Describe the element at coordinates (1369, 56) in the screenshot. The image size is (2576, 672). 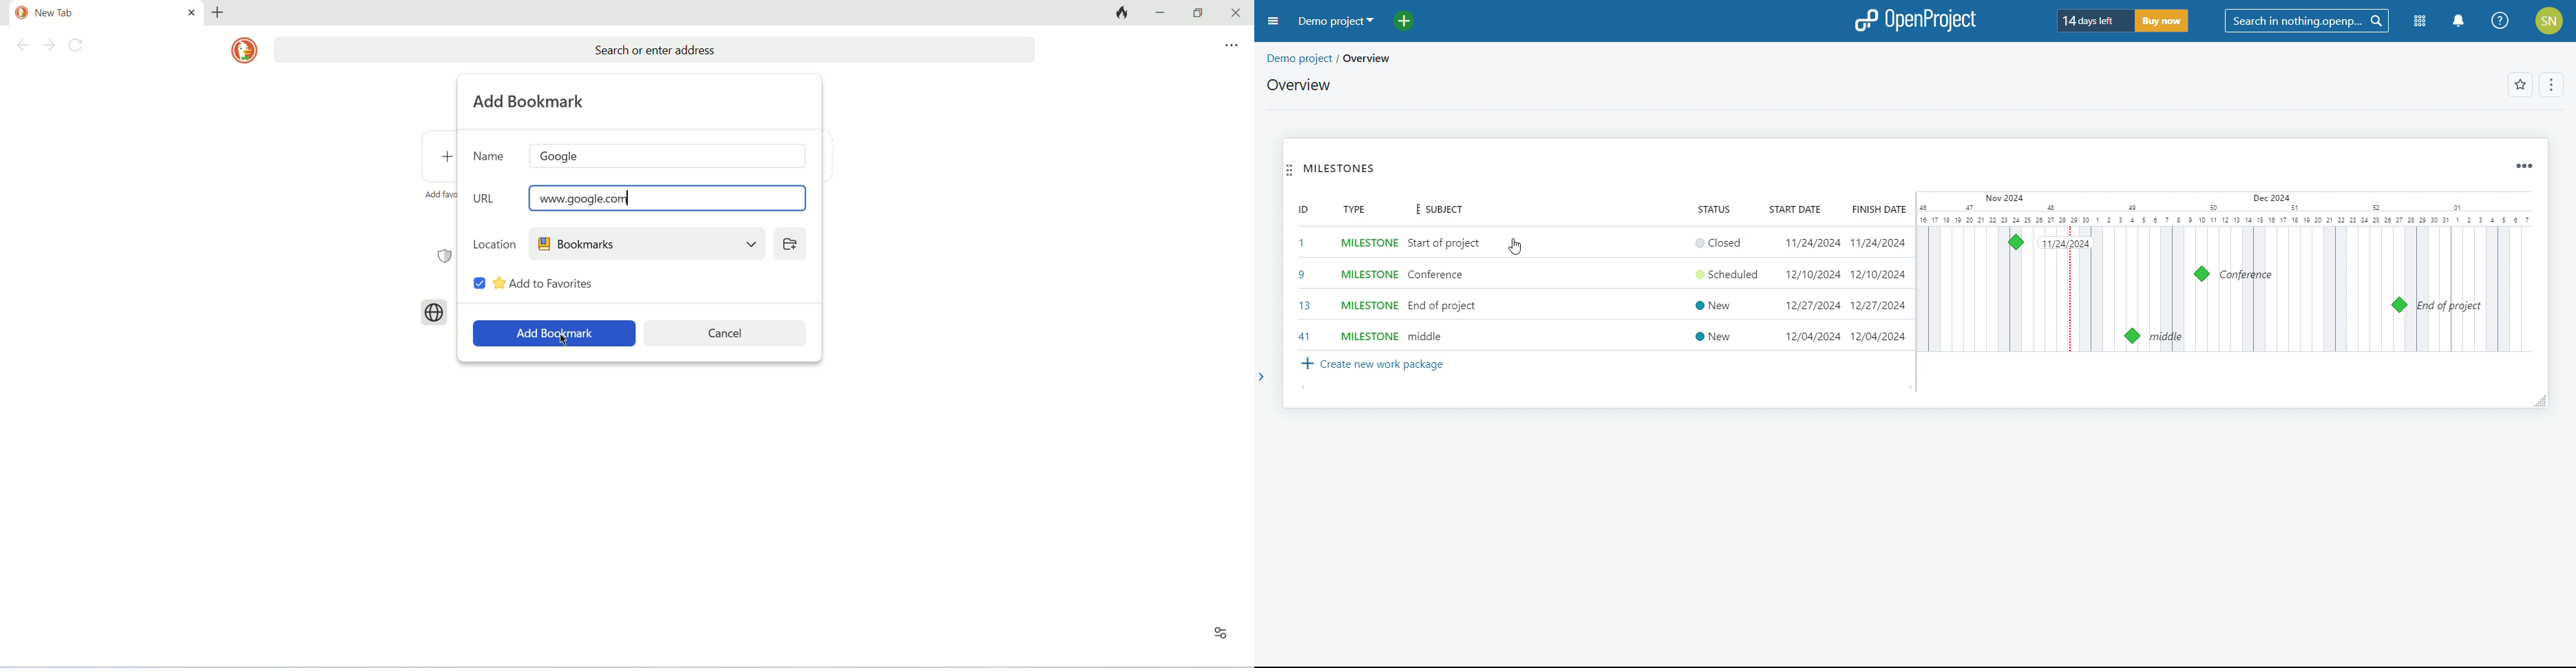
I see `overview` at that location.